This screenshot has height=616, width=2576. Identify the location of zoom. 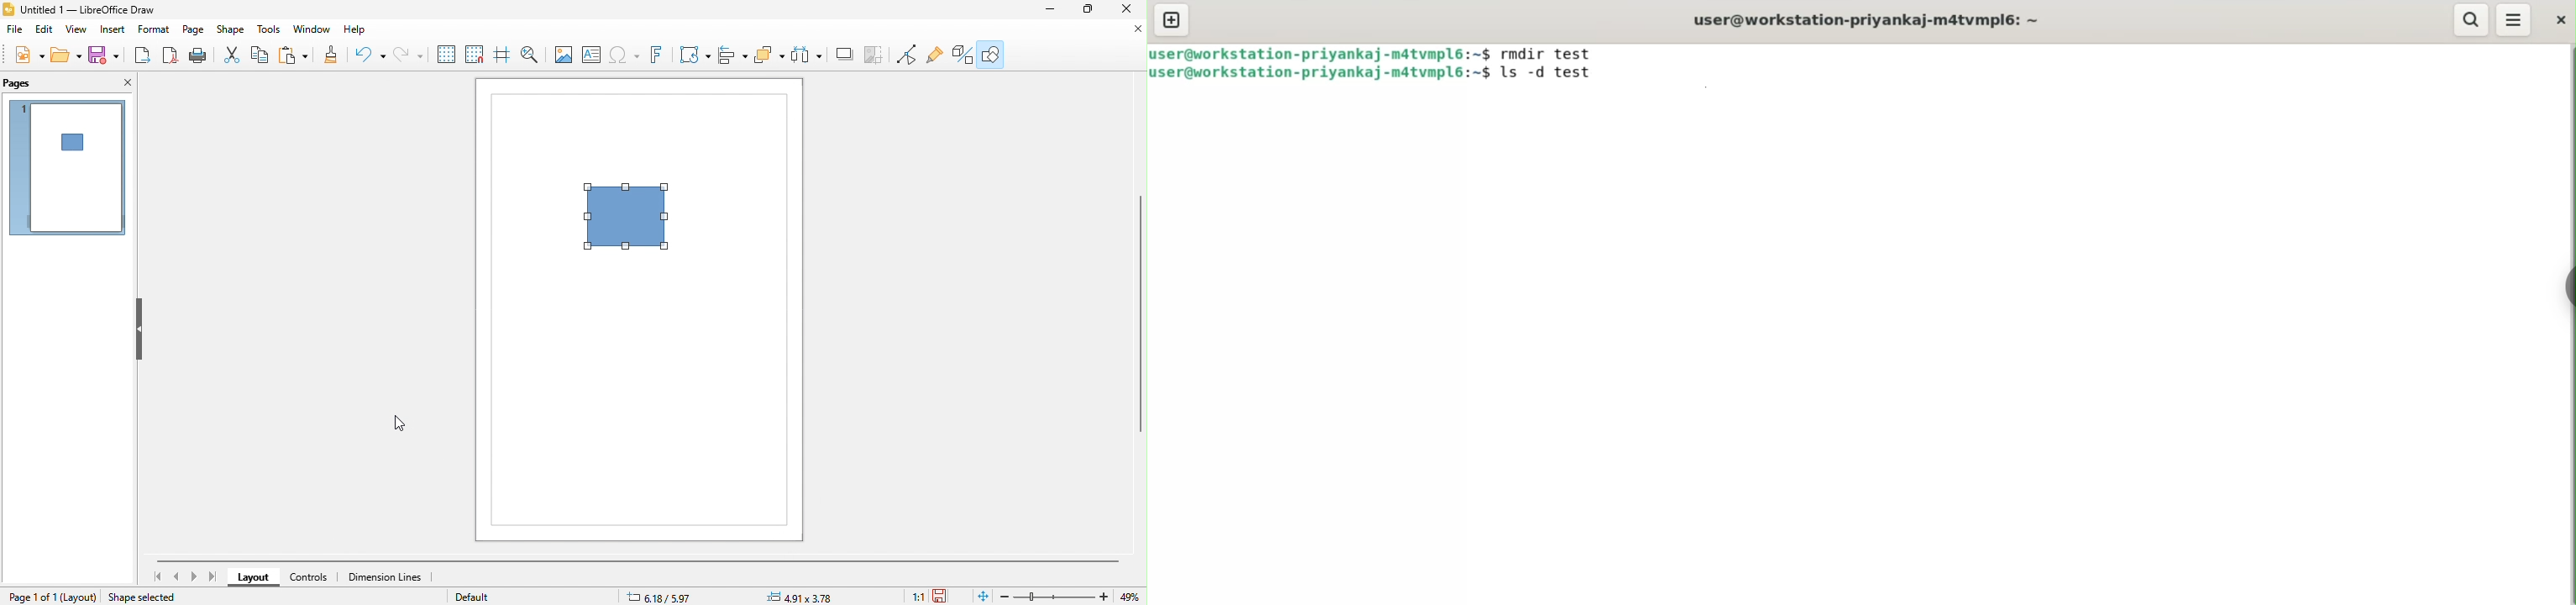
(1056, 597).